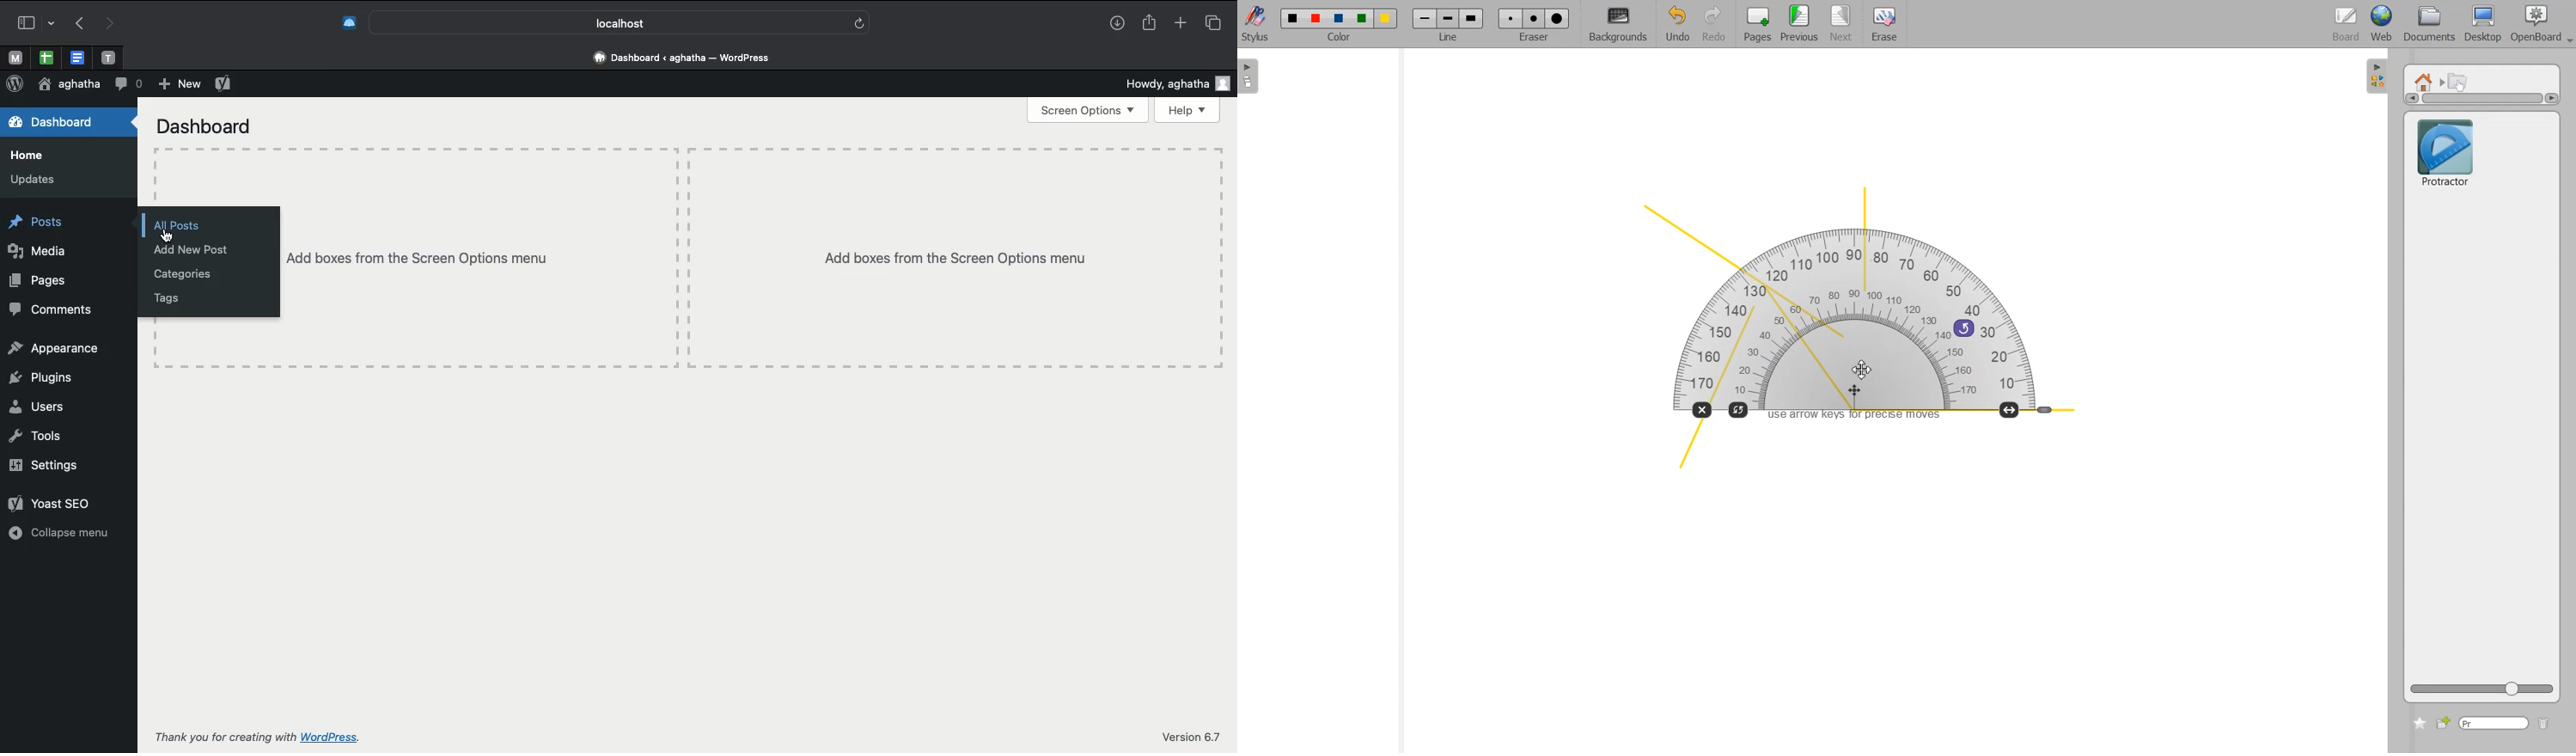 This screenshot has height=756, width=2576. Describe the element at coordinates (348, 21) in the screenshot. I see `Extensions` at that location.